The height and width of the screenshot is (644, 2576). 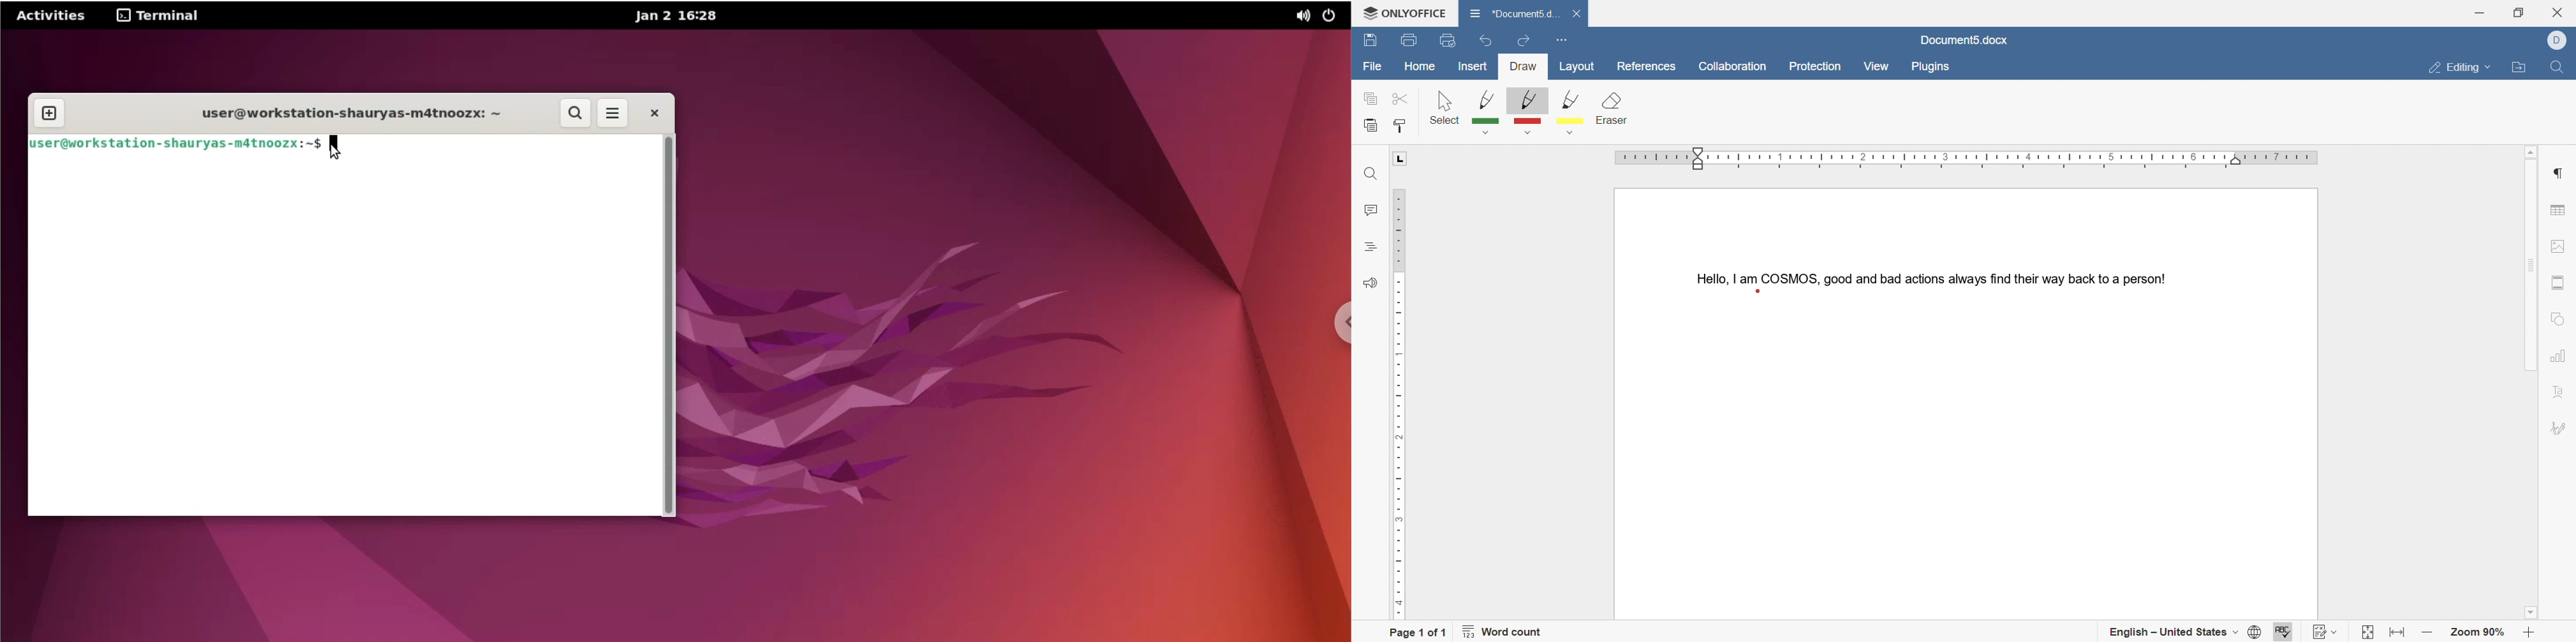 I want to click on comments, so click(x=1369, y=211).